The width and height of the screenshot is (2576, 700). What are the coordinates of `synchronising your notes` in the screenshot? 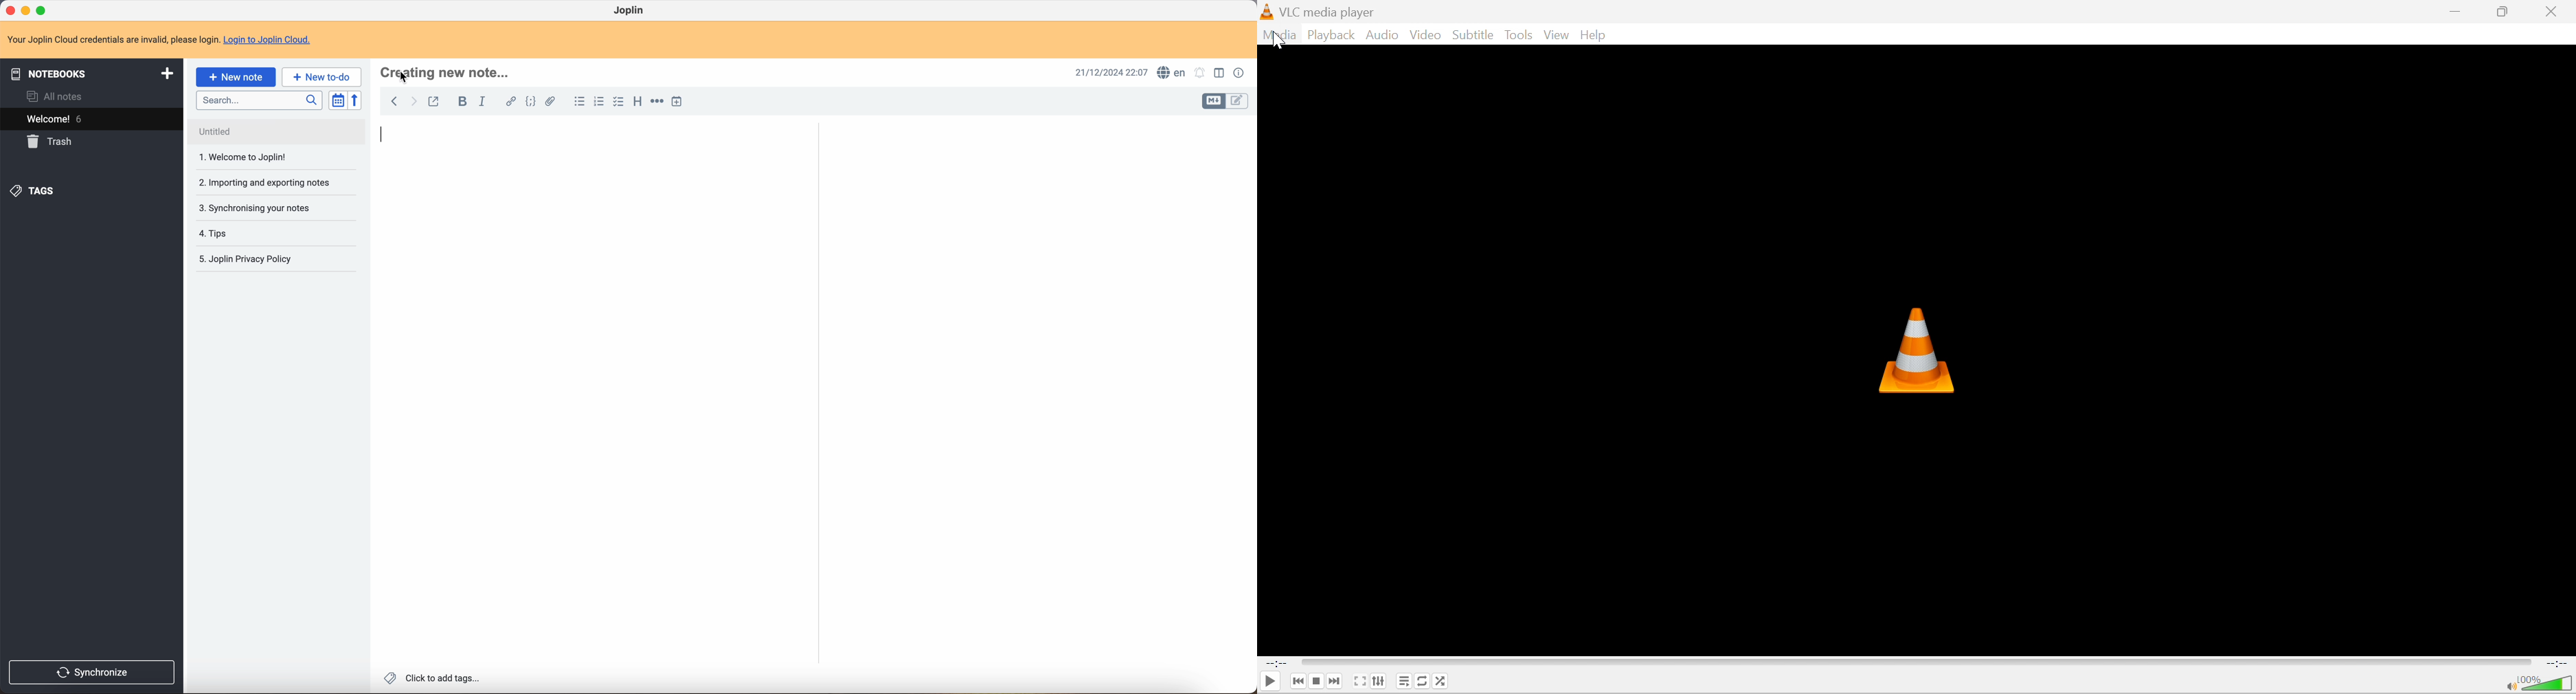 It's located at (269, 185).